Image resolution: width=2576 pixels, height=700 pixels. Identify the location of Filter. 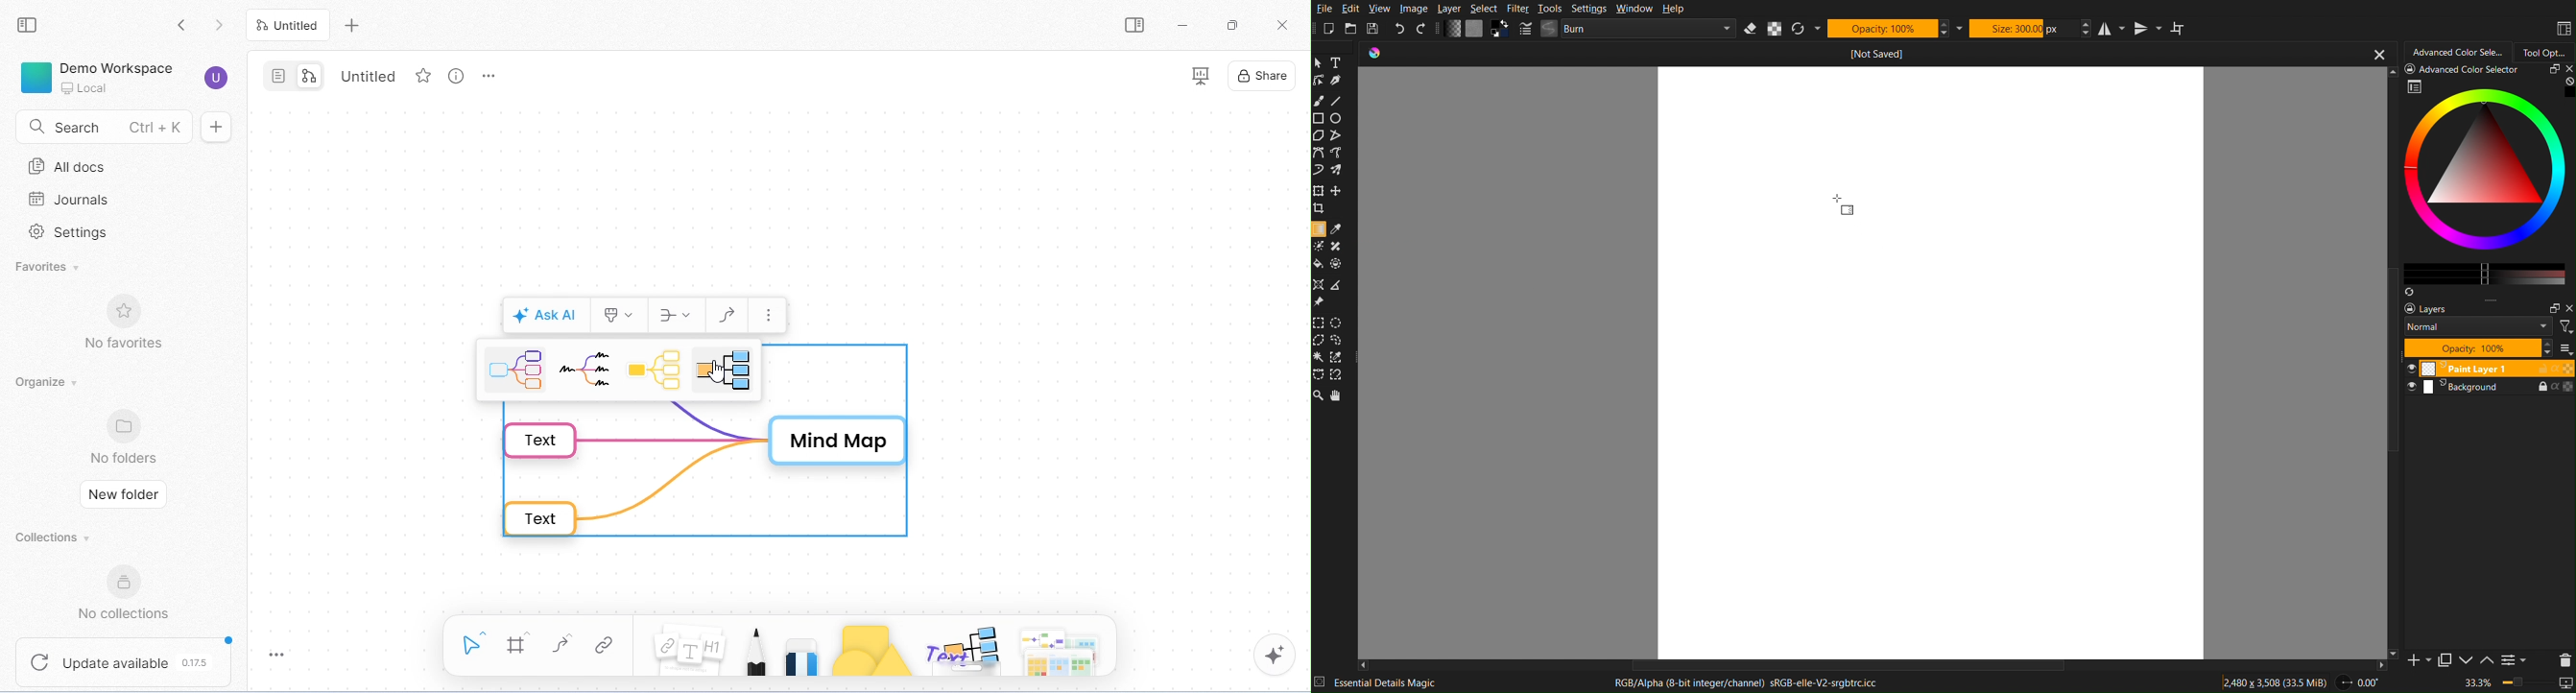
(1518, 9).